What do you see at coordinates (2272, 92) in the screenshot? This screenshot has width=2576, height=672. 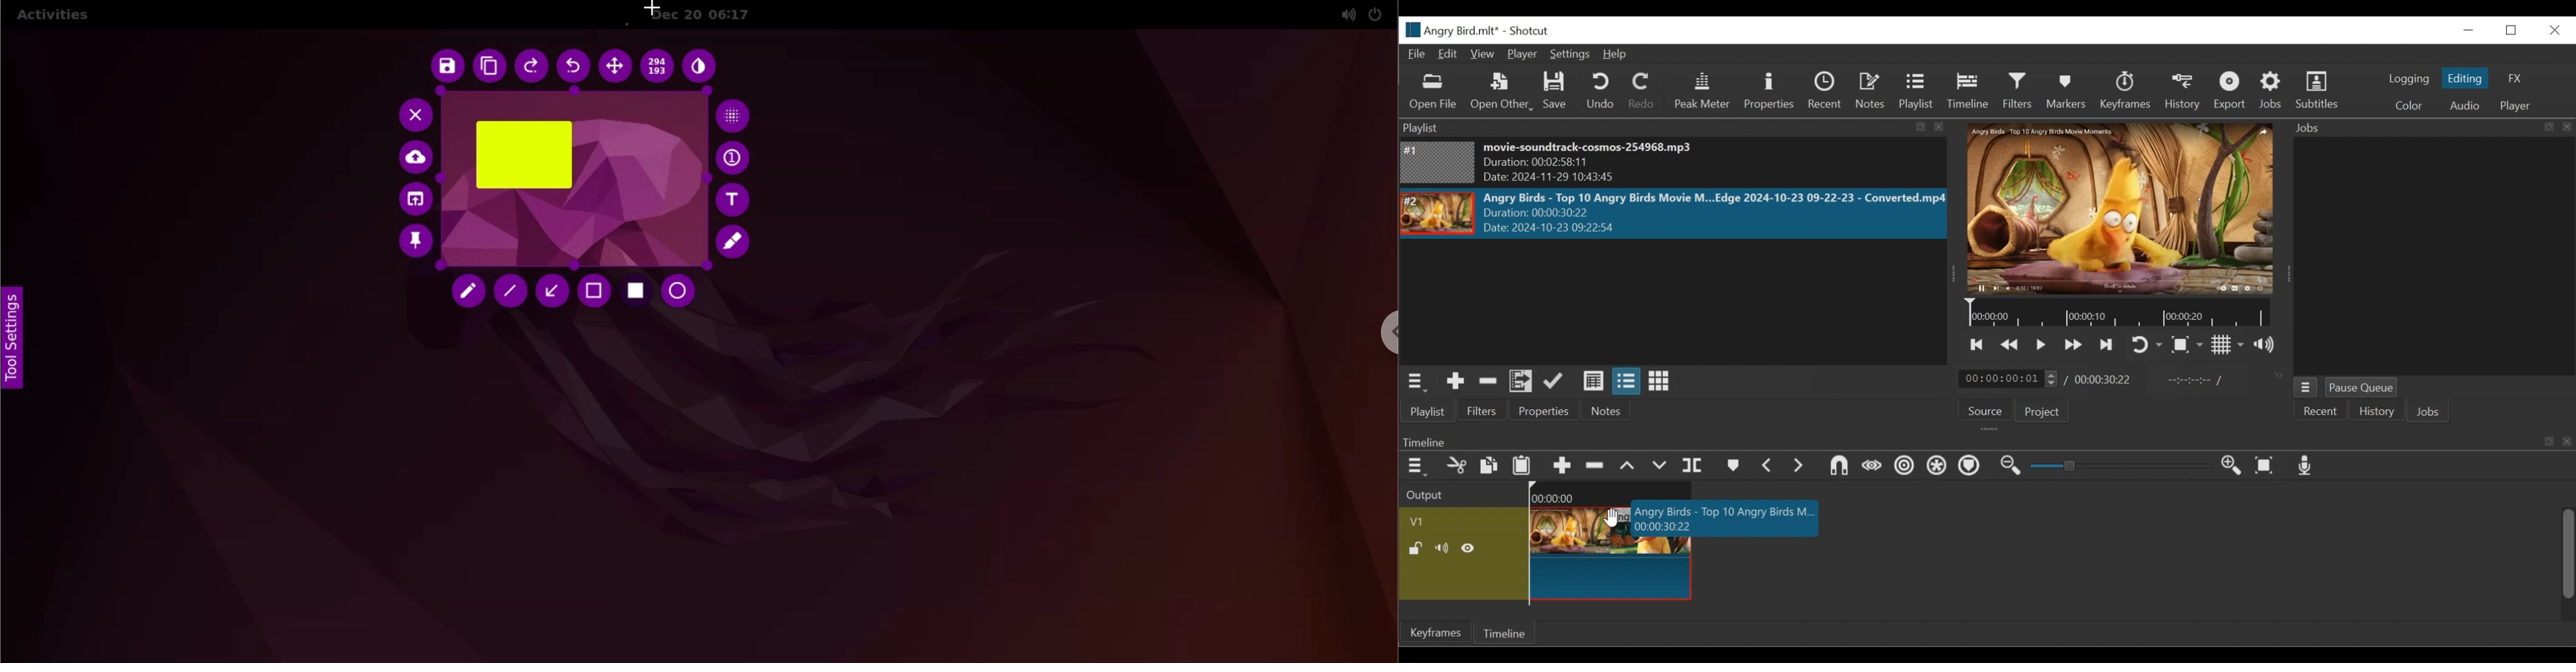 I see `Jobs` at bounding box center [2272, 92].